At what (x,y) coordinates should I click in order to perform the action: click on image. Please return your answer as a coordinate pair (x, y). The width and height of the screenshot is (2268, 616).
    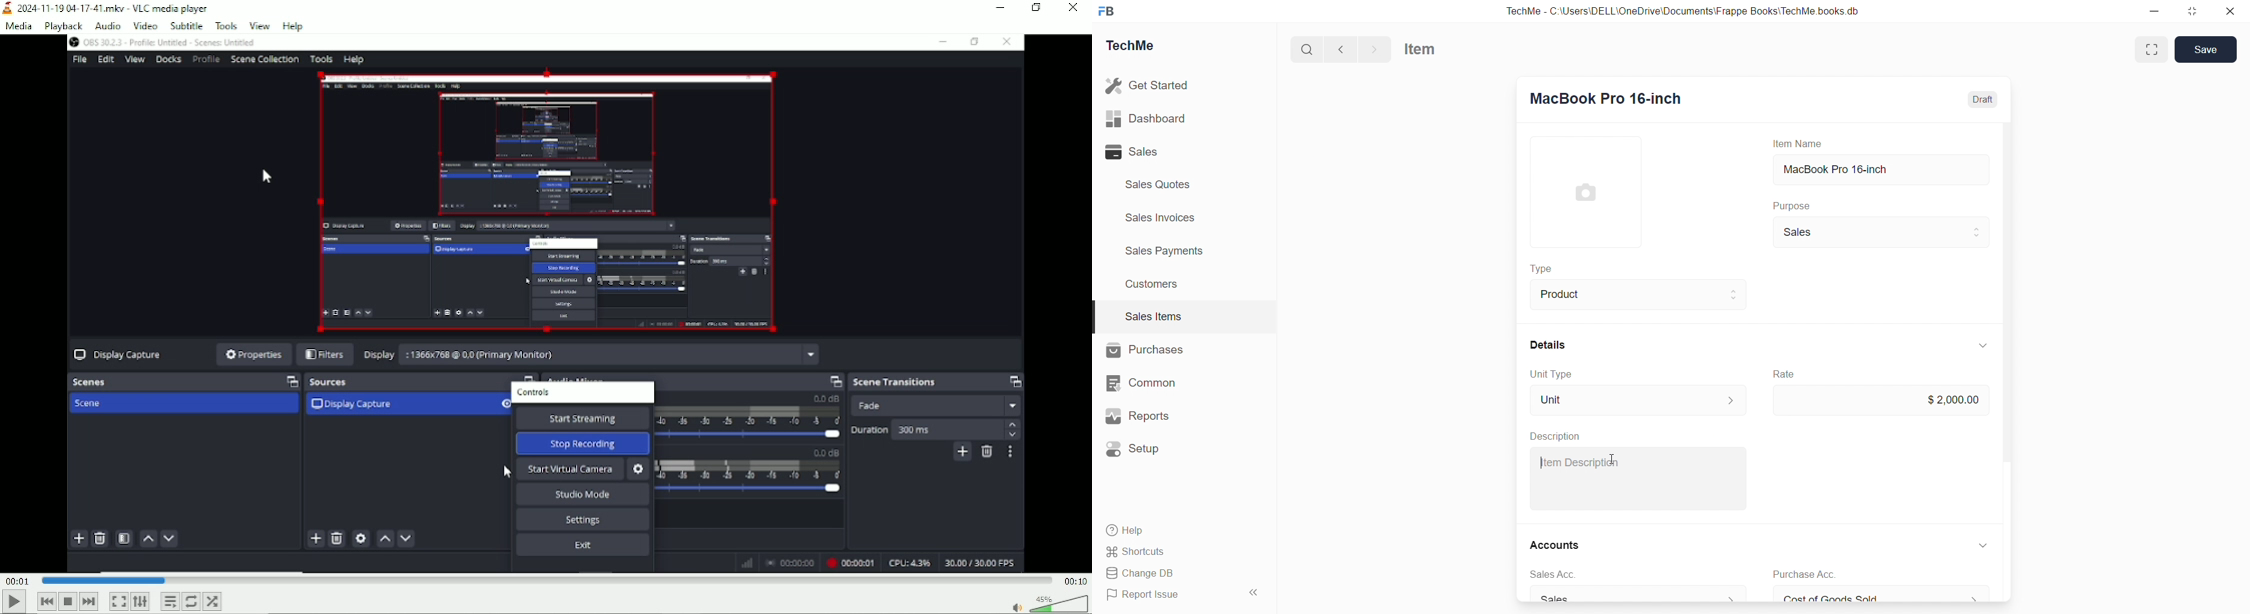
    Looking at the image, I should click on (1584, 192).